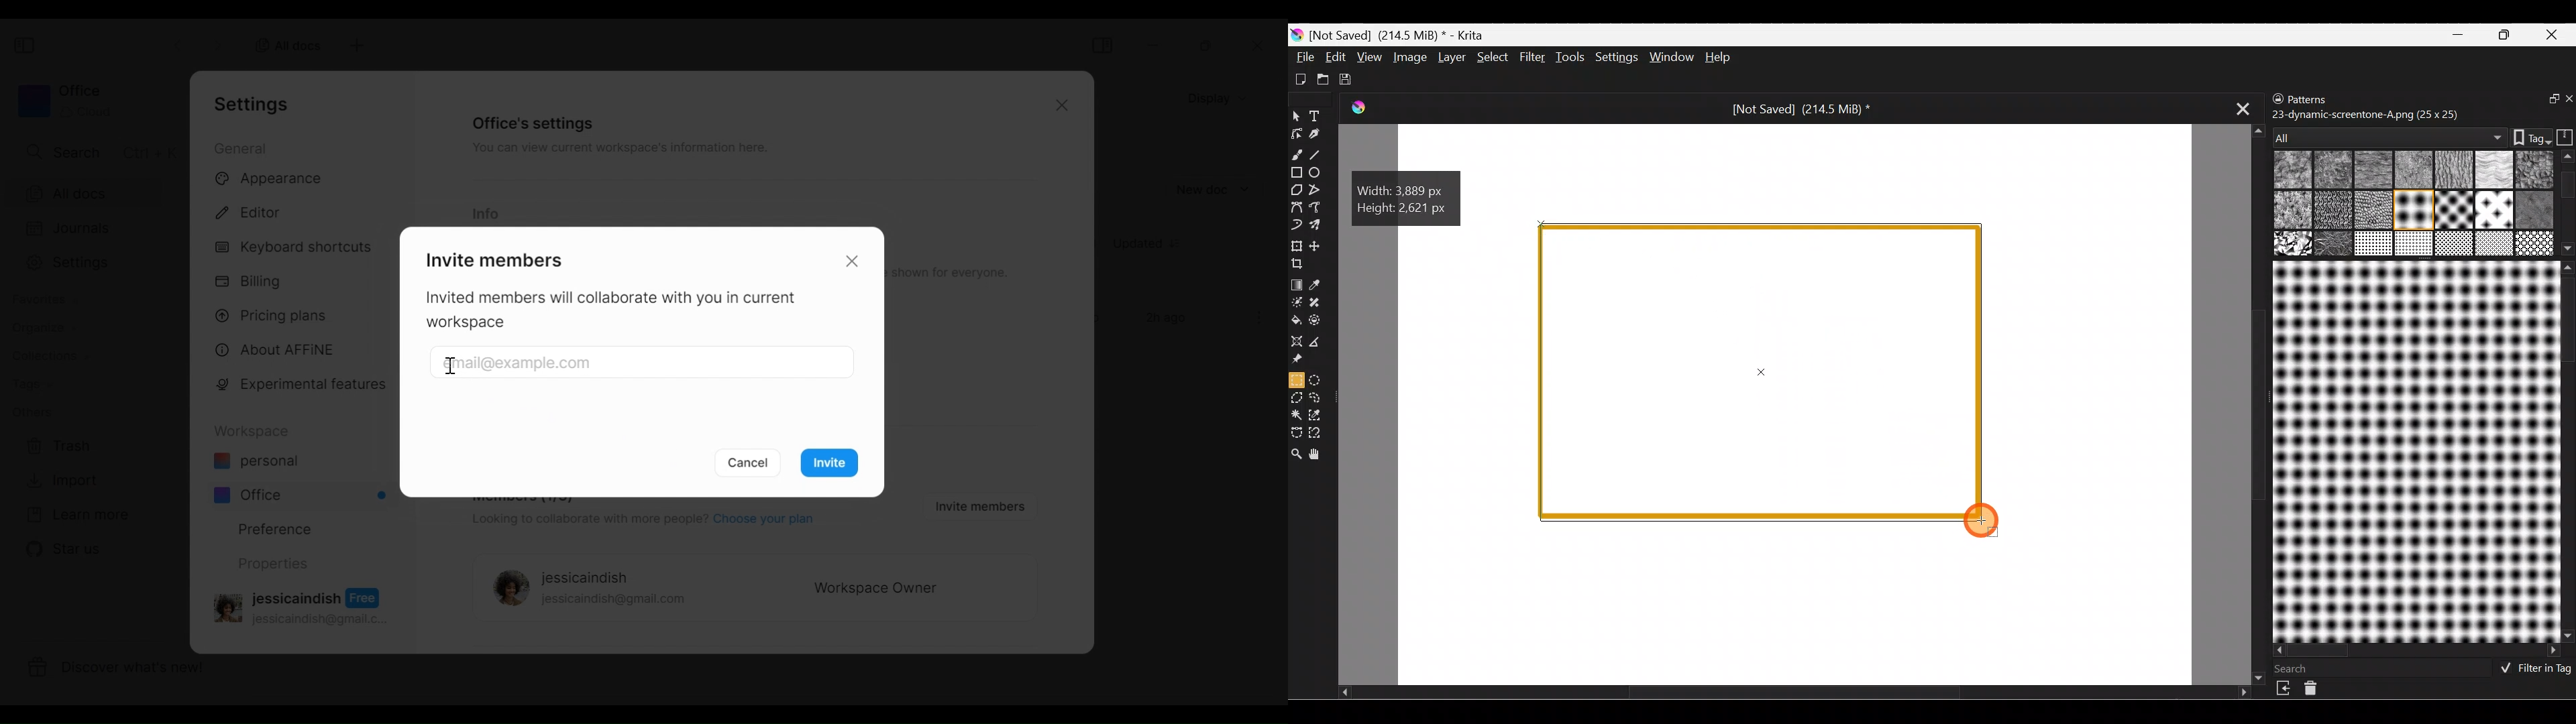 The image size is (2576, 728). What do you see at coordinates (2375, 245) in the screenshot?
I see `16 Texture_woody.png` at bounding box center [2375, 245].